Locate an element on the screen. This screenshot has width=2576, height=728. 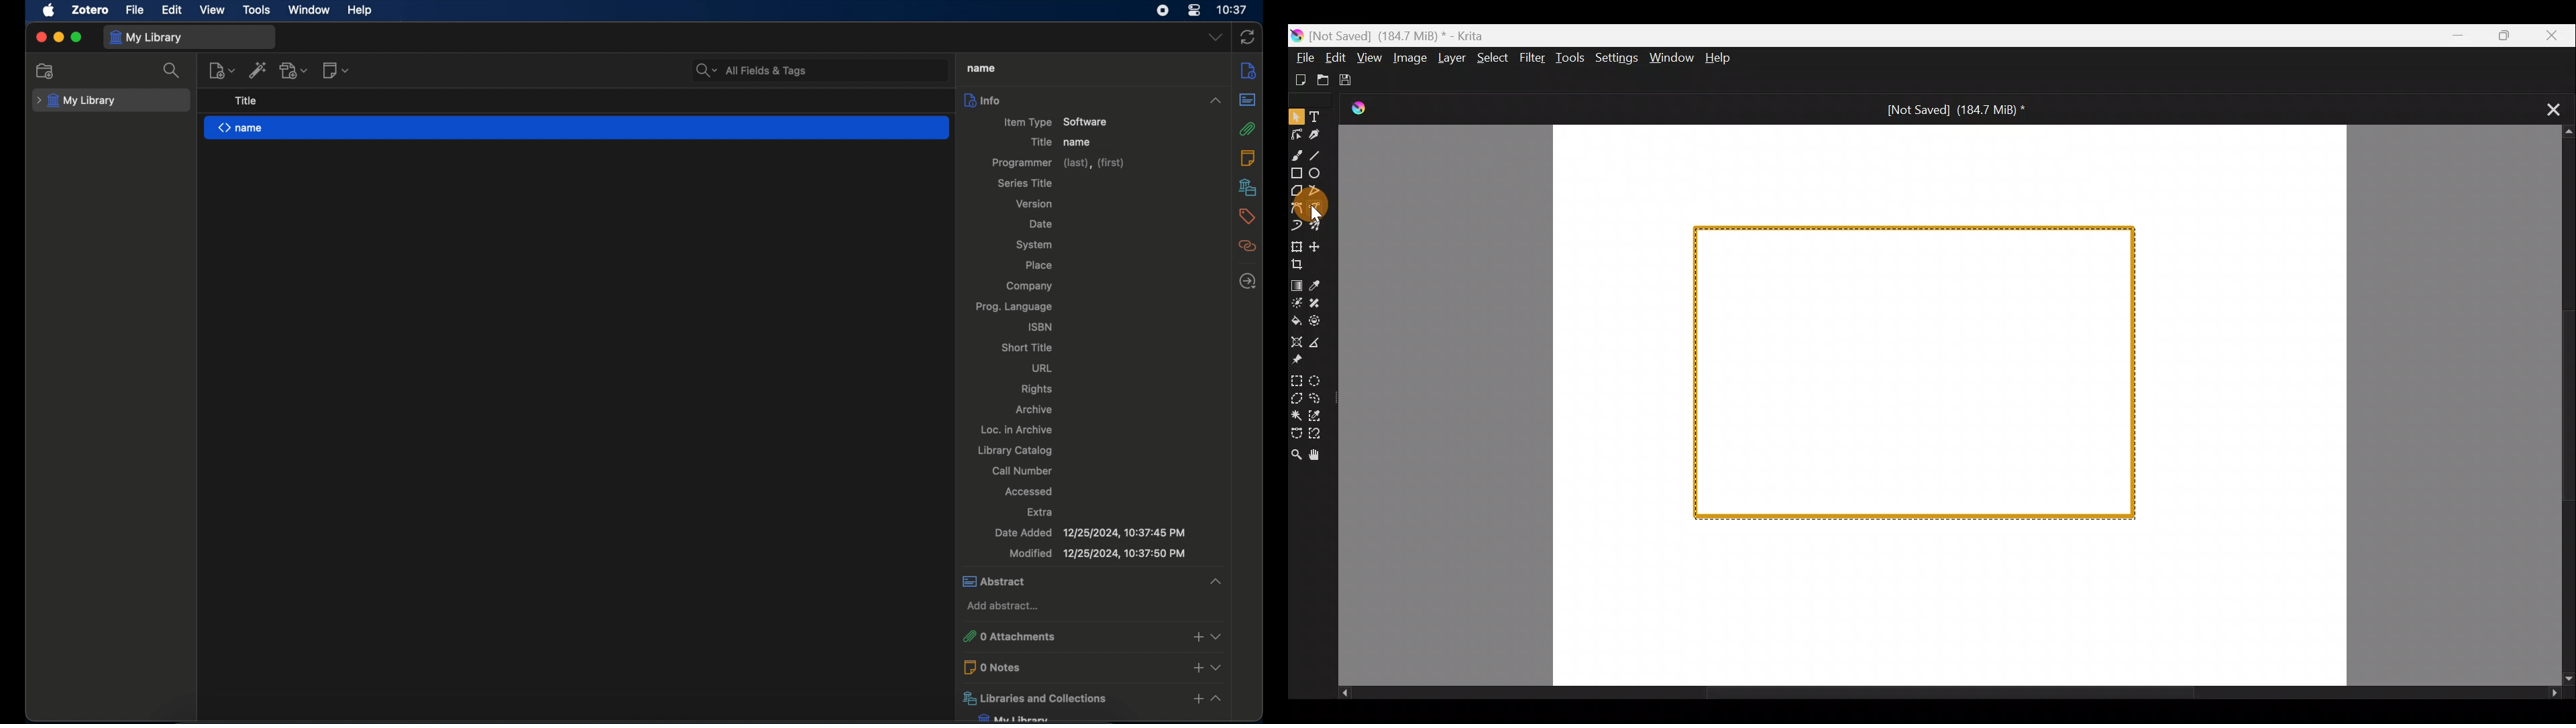
date is located at coordinates (1041, 224).